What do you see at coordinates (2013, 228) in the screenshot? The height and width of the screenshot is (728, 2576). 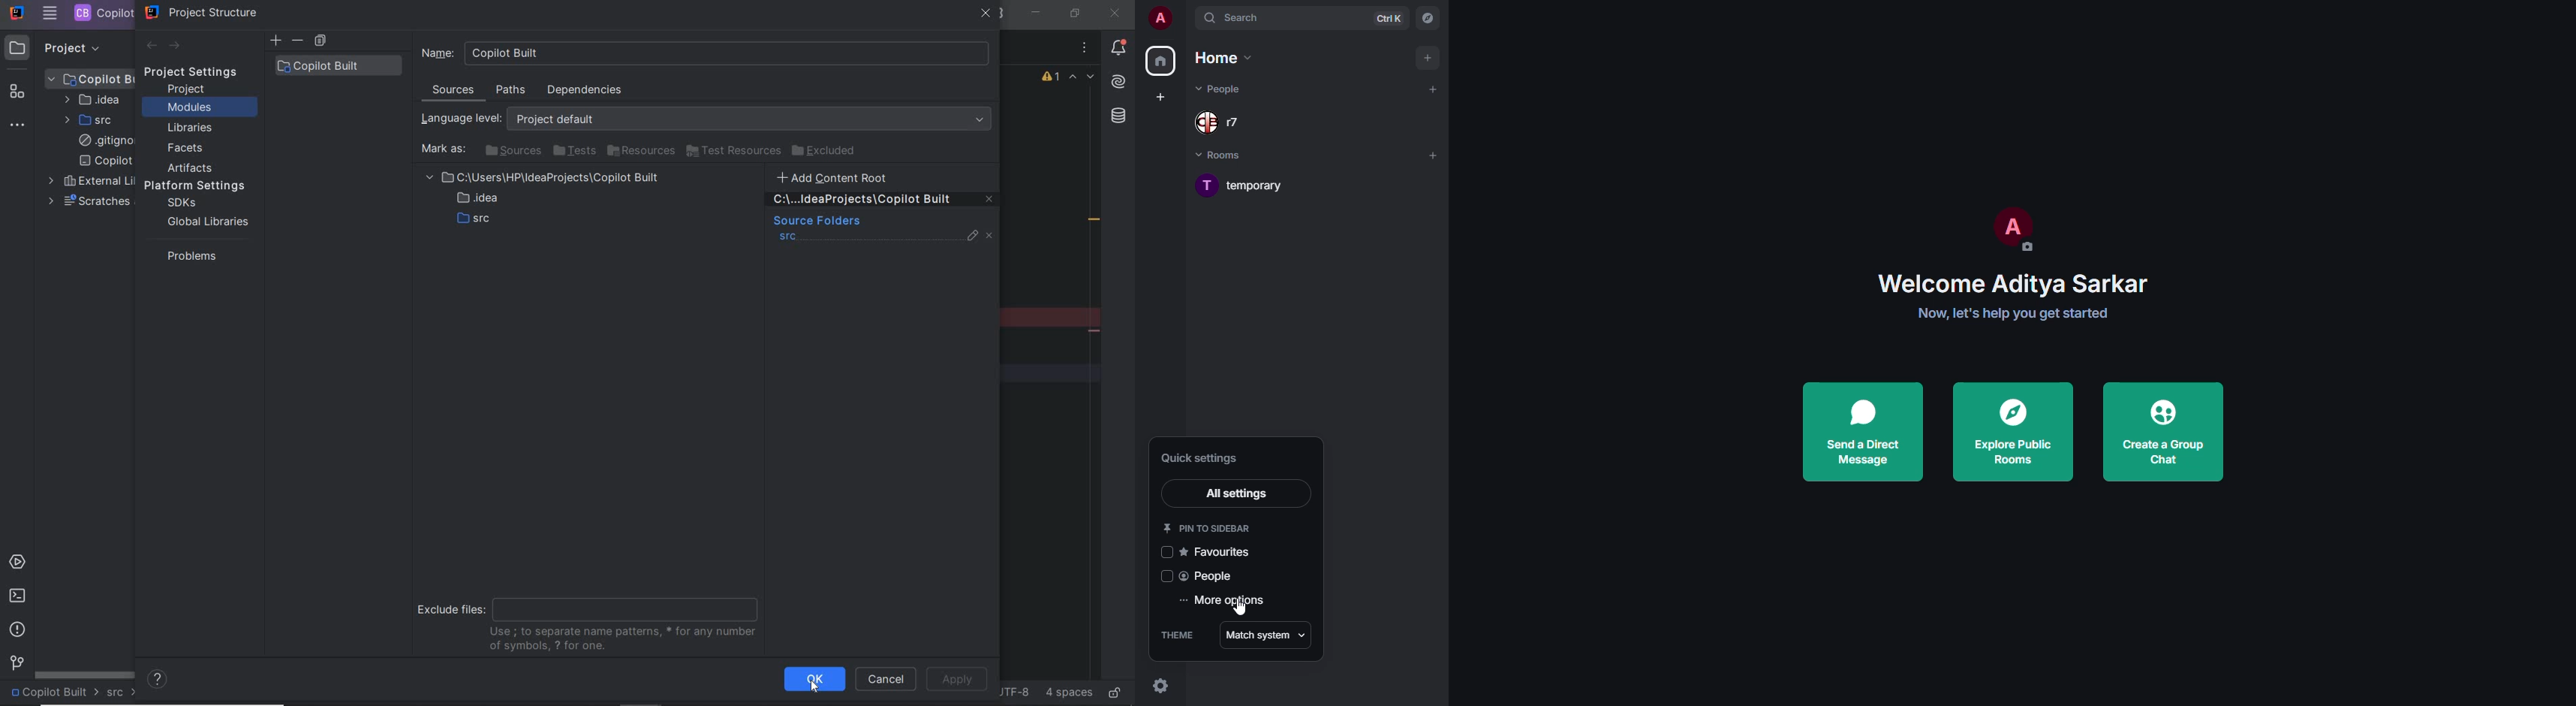 I see `profile pic` at bounding box center [2013, 228].